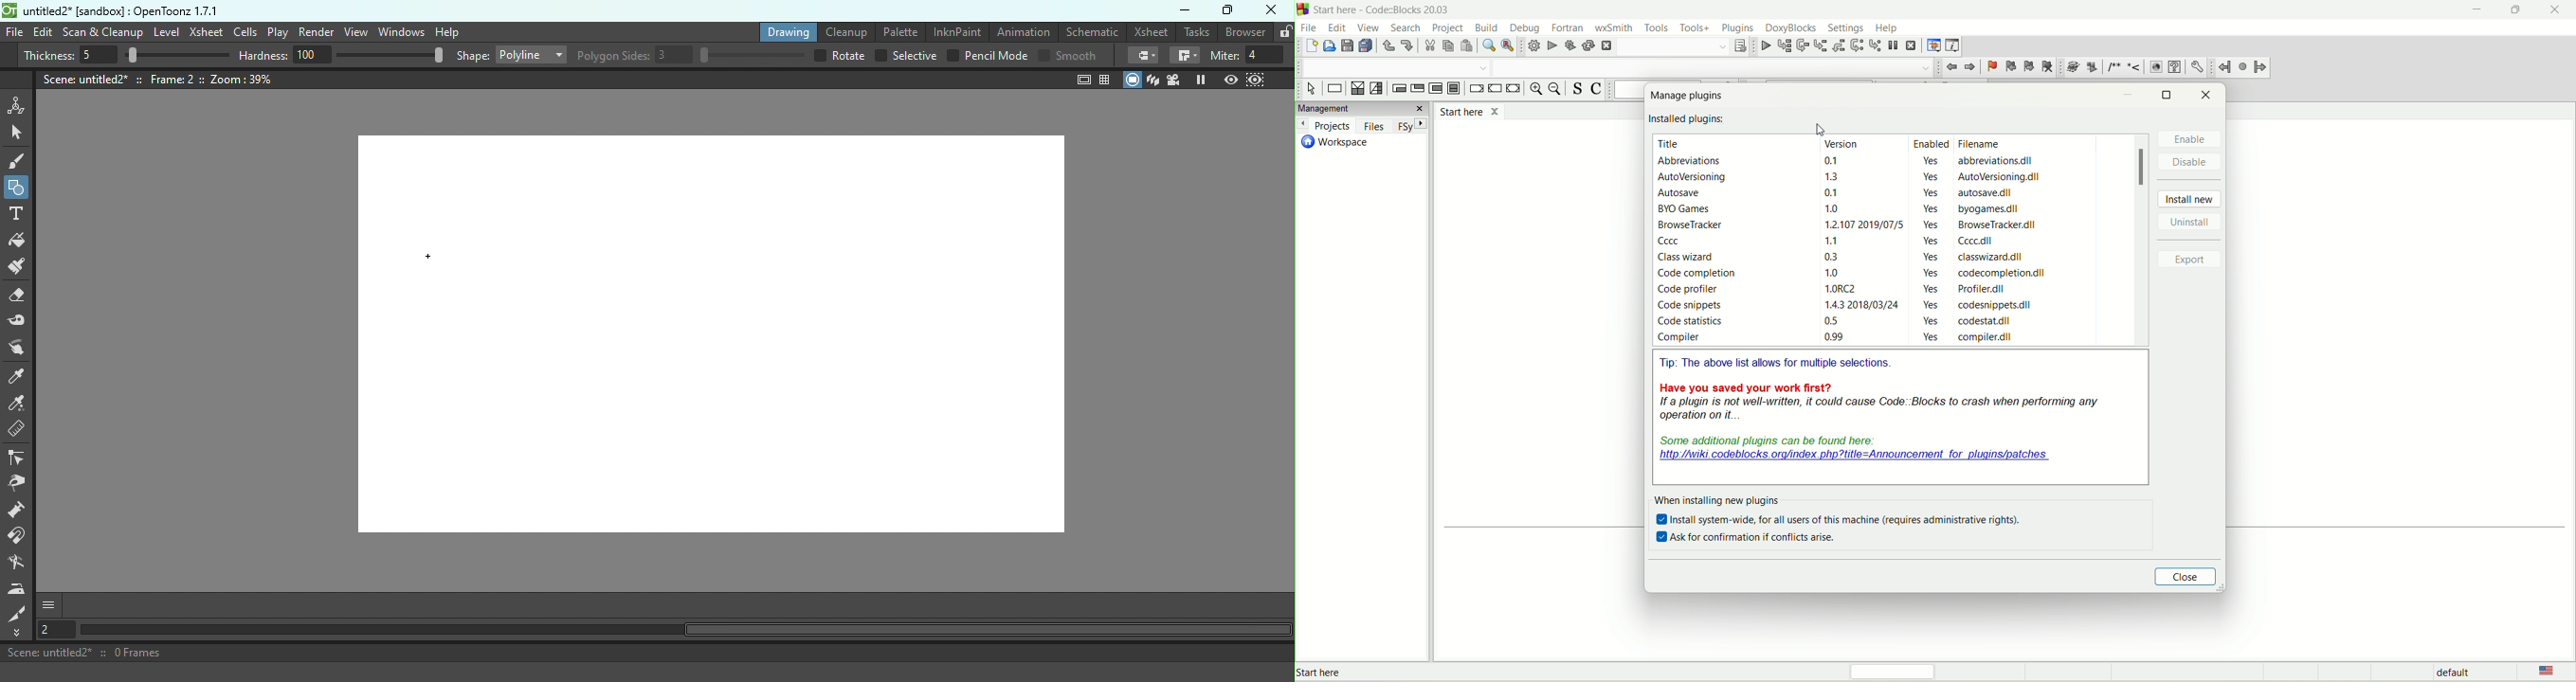 The height and width of the screenshot is (700, 2576). Describe the element at coordinates (1747, 537) in the screenshot. I see `Ask for confirmation if conflicts arise.` at that location.